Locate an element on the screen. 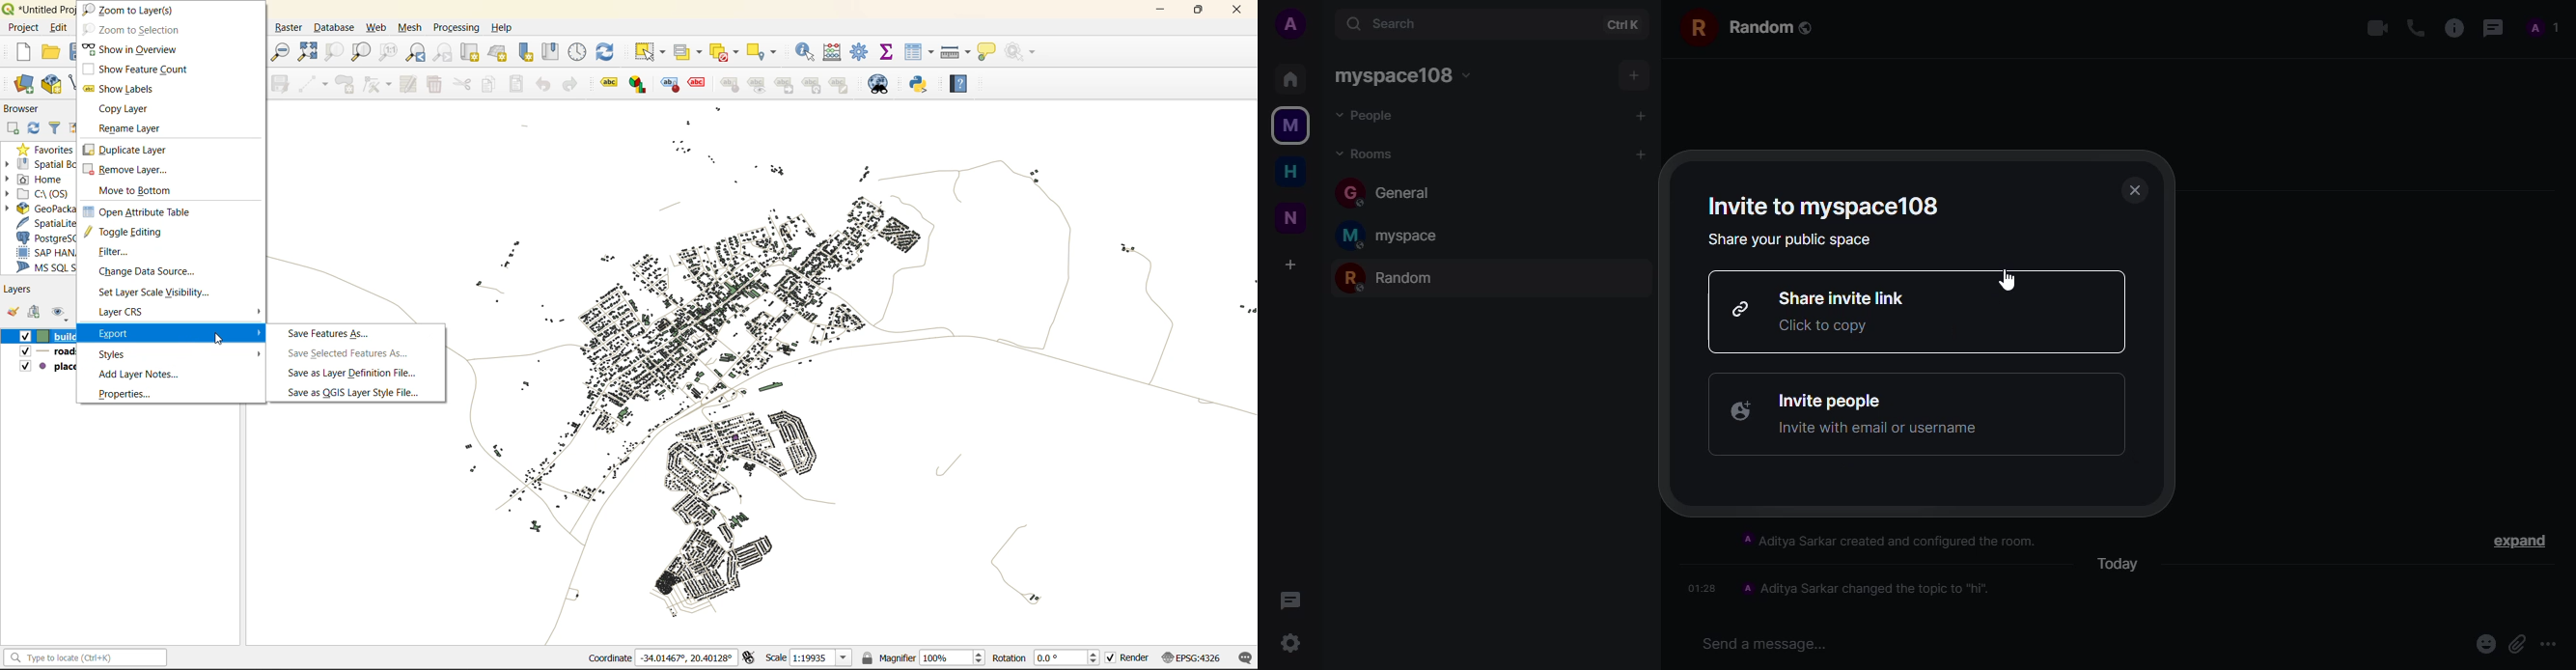  copy layer is located at coordinates (135, 111).